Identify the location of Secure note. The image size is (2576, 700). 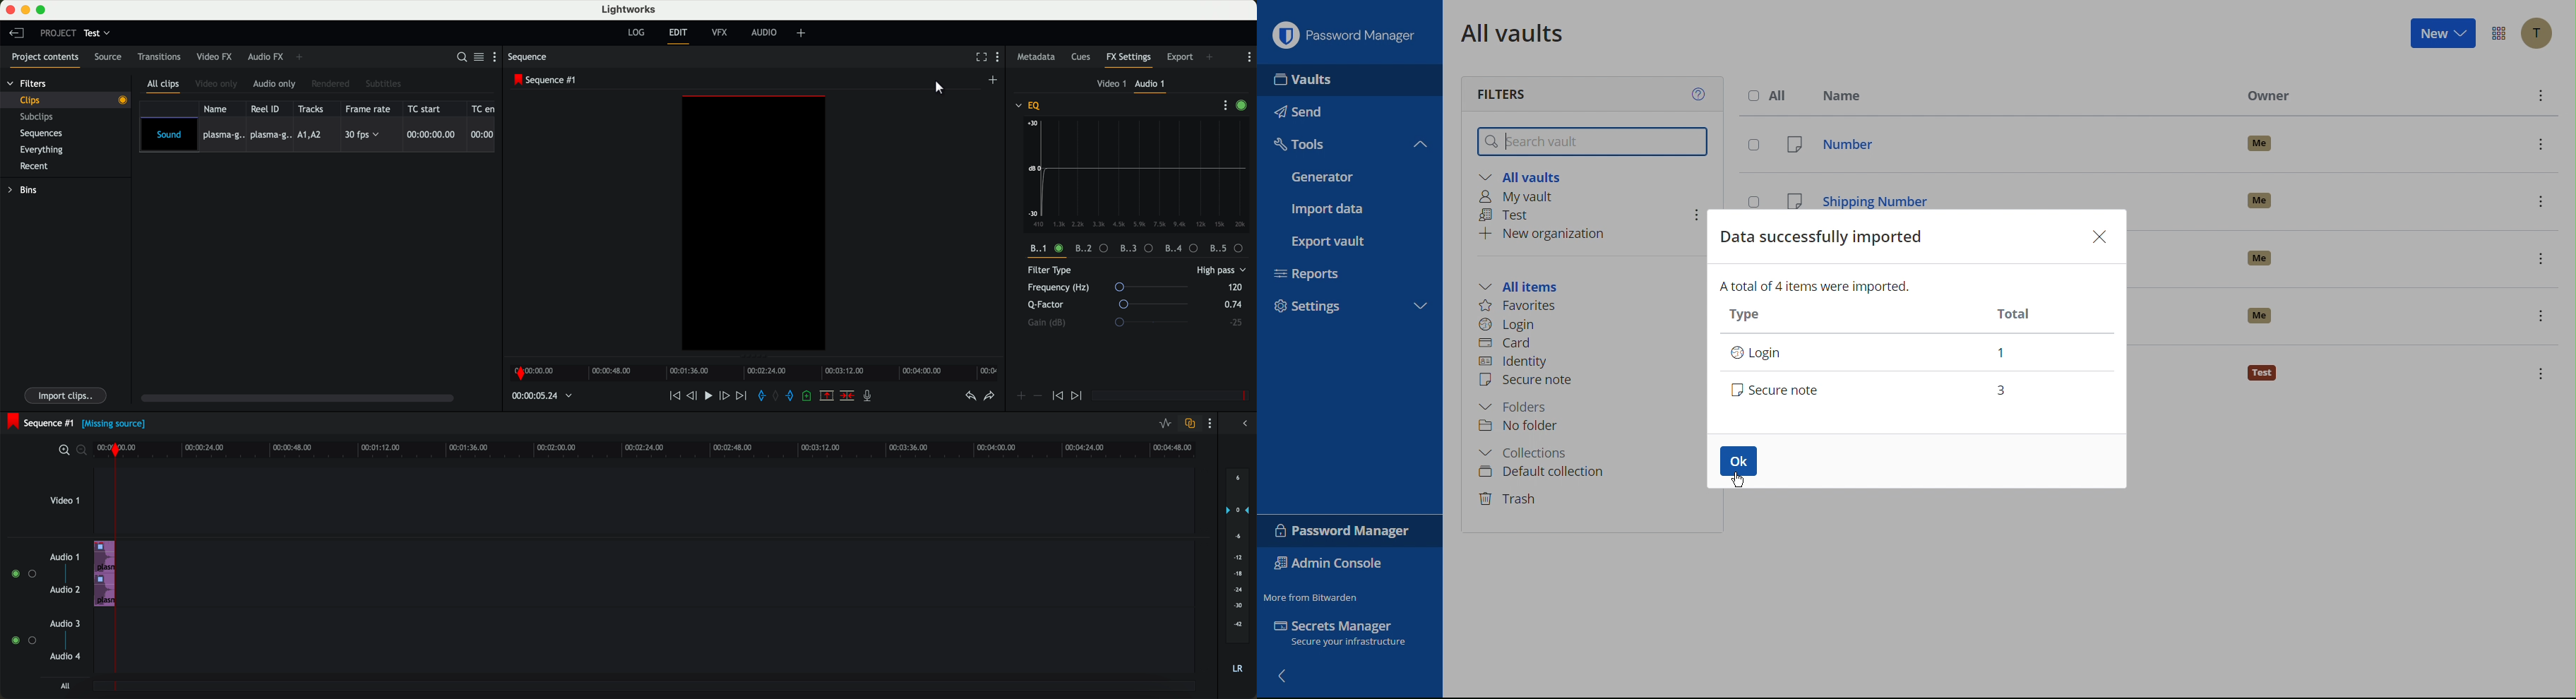
(1846, 390).